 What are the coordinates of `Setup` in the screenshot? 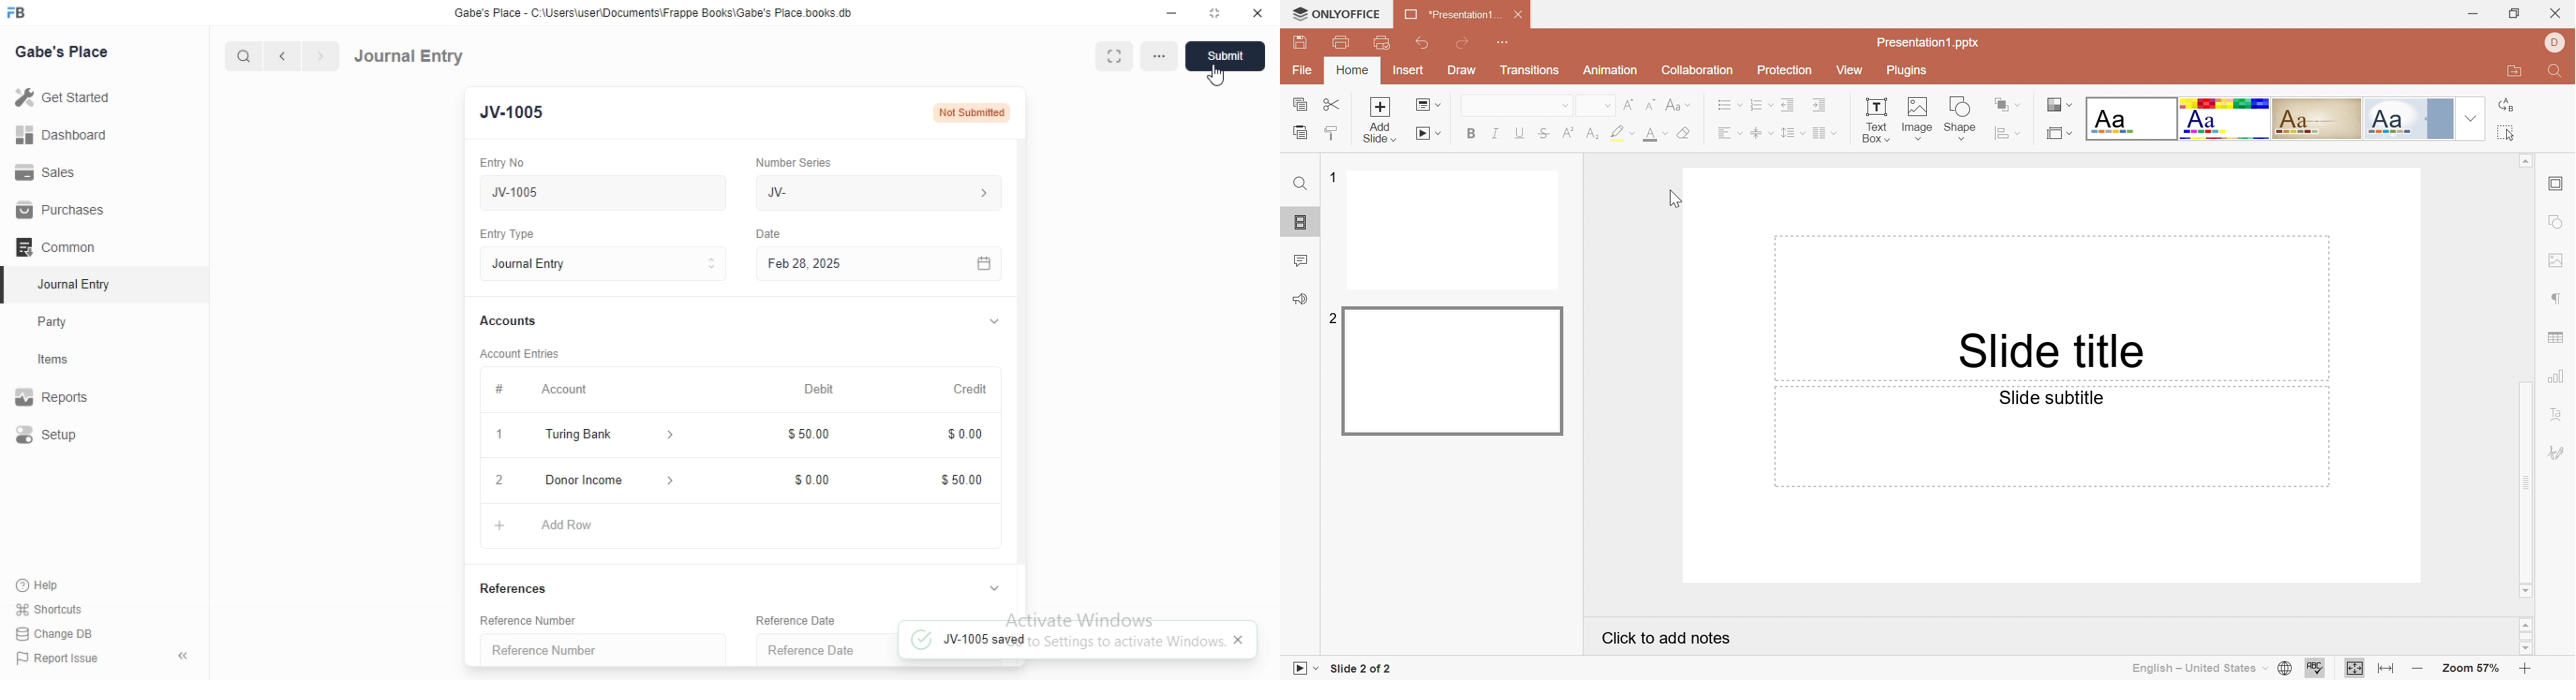 It's located at (66, 436).